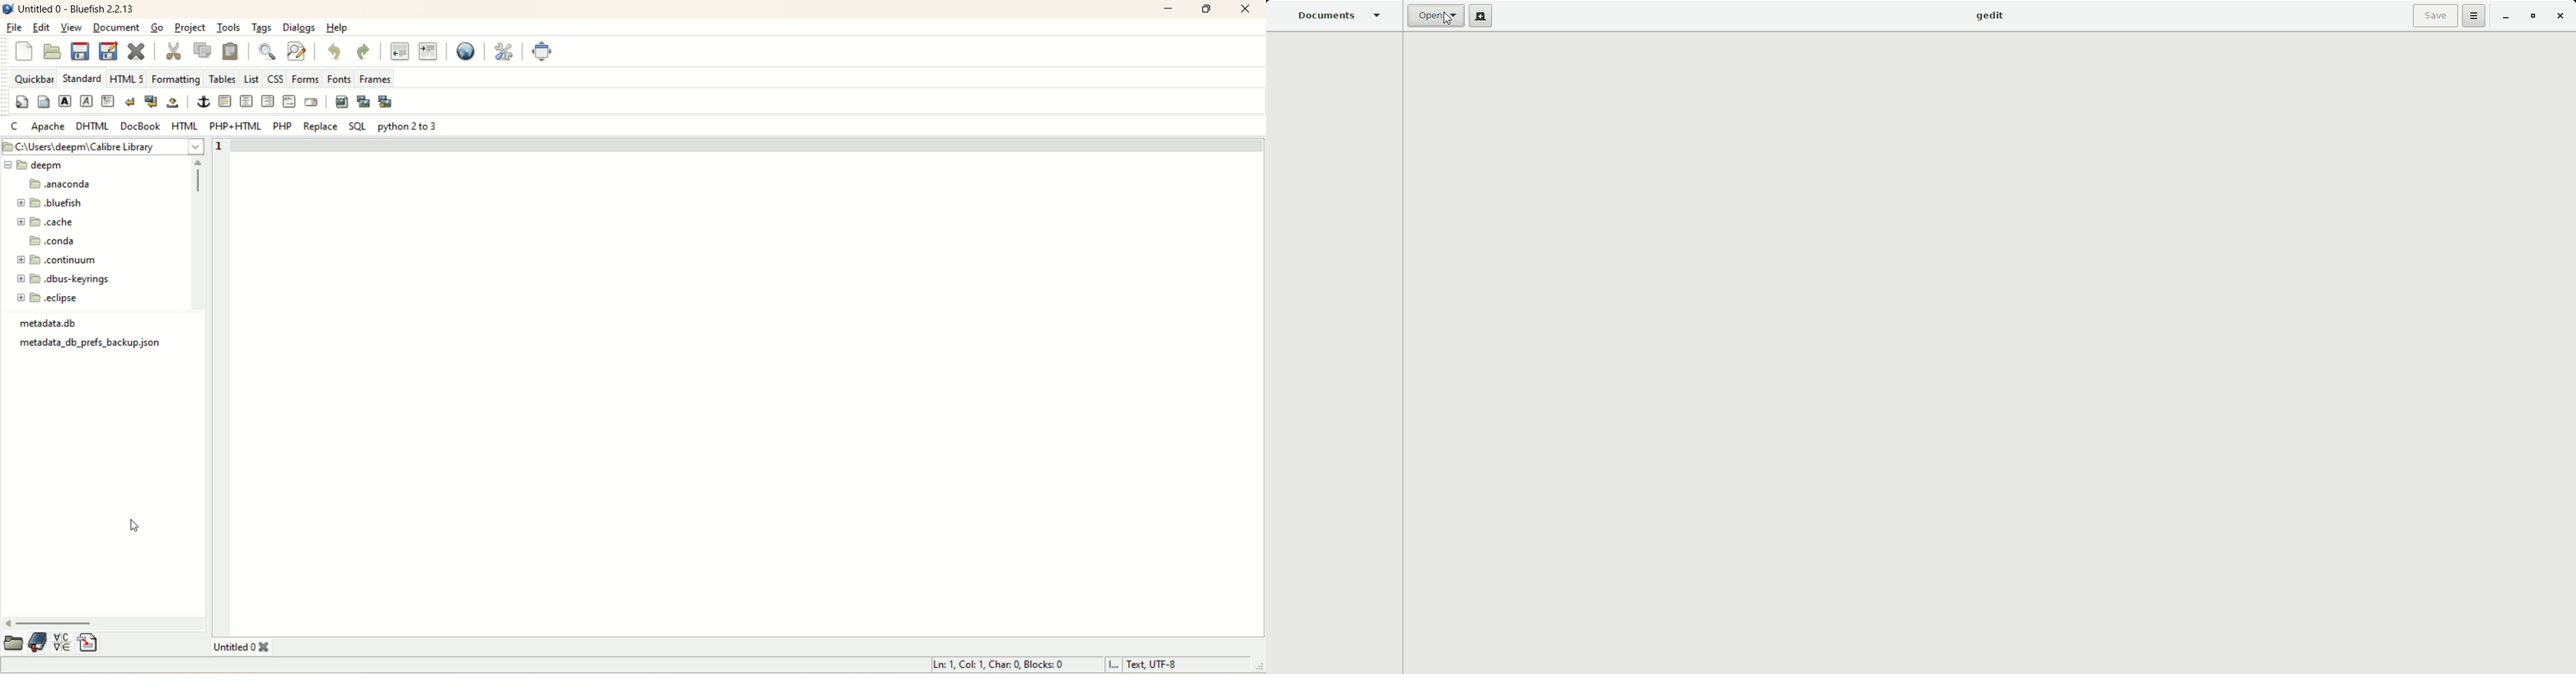  Describe the element at coordinates (362, 49) in the screenshot. I see `redo` at that location.